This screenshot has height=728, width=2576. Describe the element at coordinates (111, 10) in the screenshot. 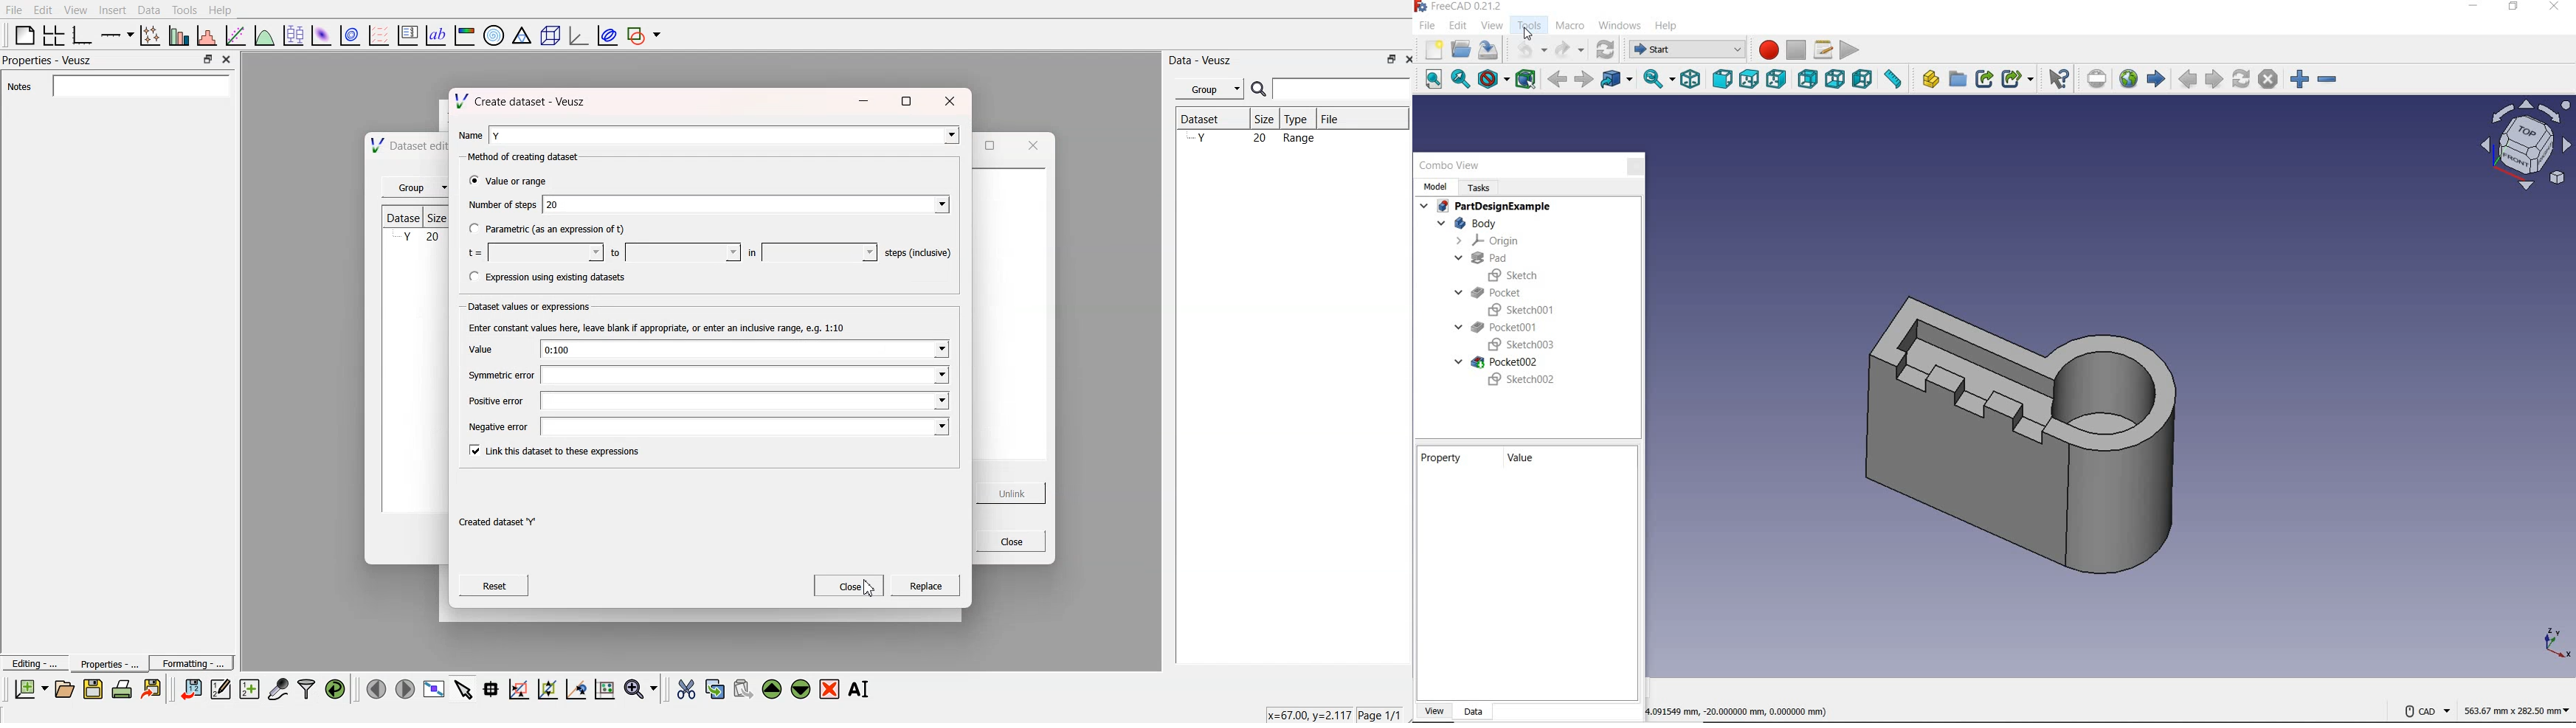

I see `Insert` at that location.